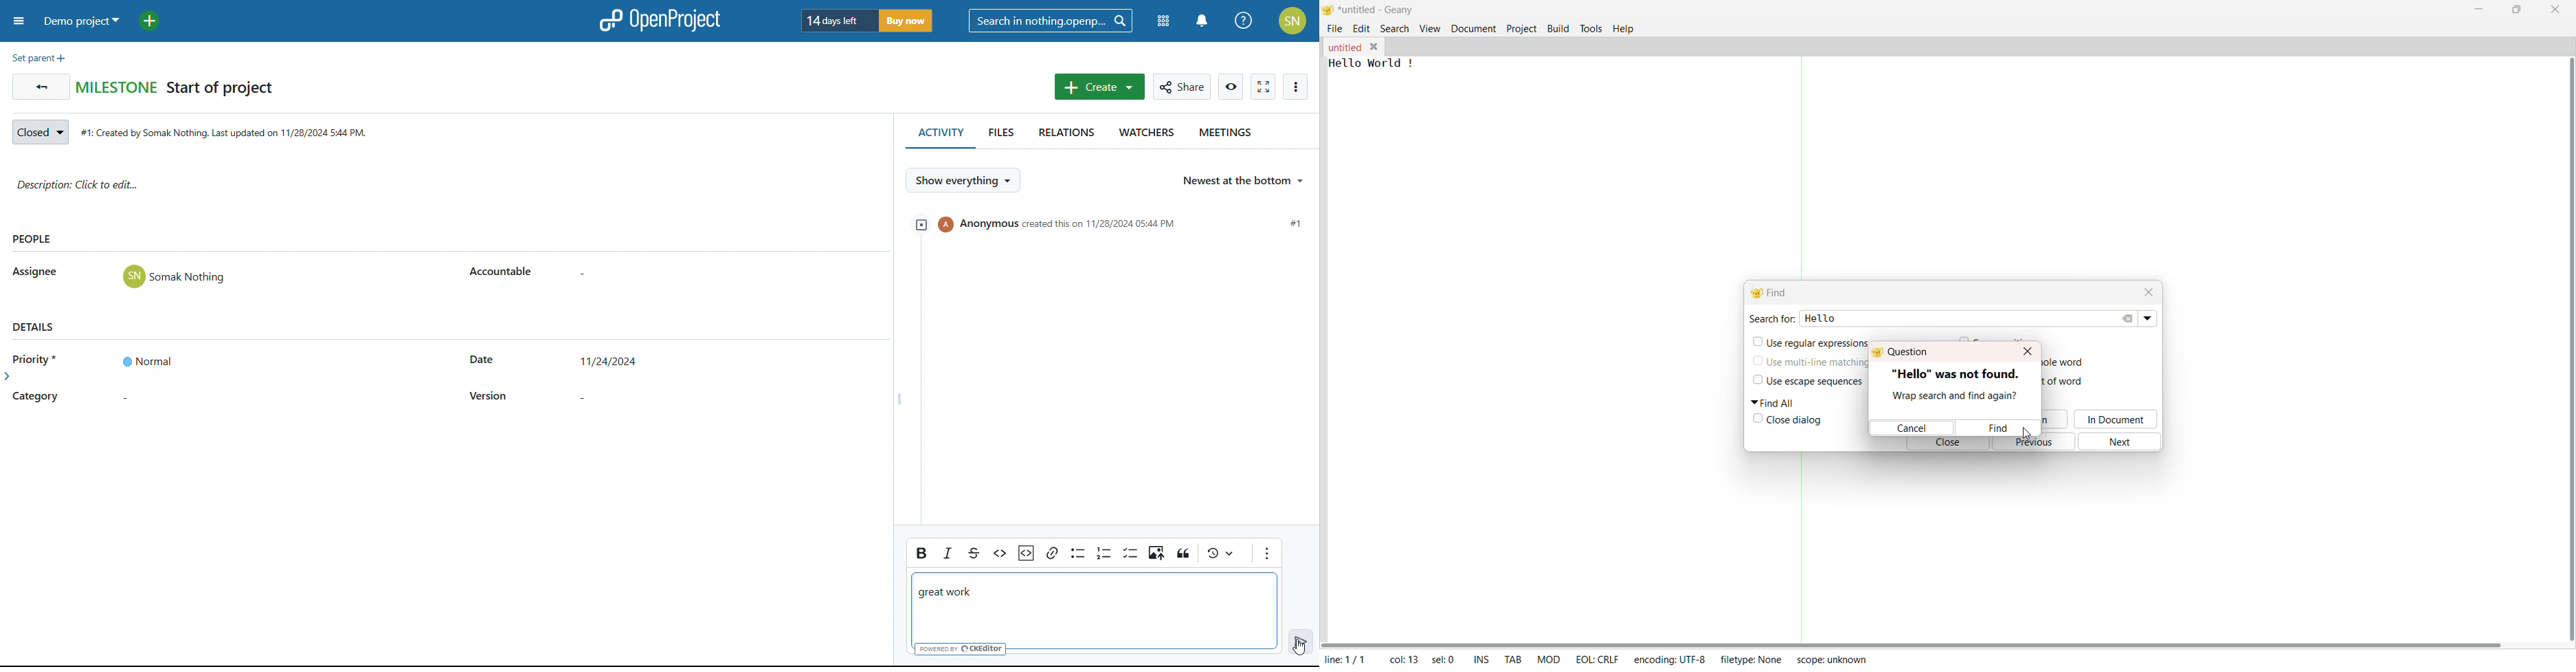 This screenshot has width=2576, height=672. Describe the element at coordinates (1051, 21) in the screenshot. I see `search` at that location.